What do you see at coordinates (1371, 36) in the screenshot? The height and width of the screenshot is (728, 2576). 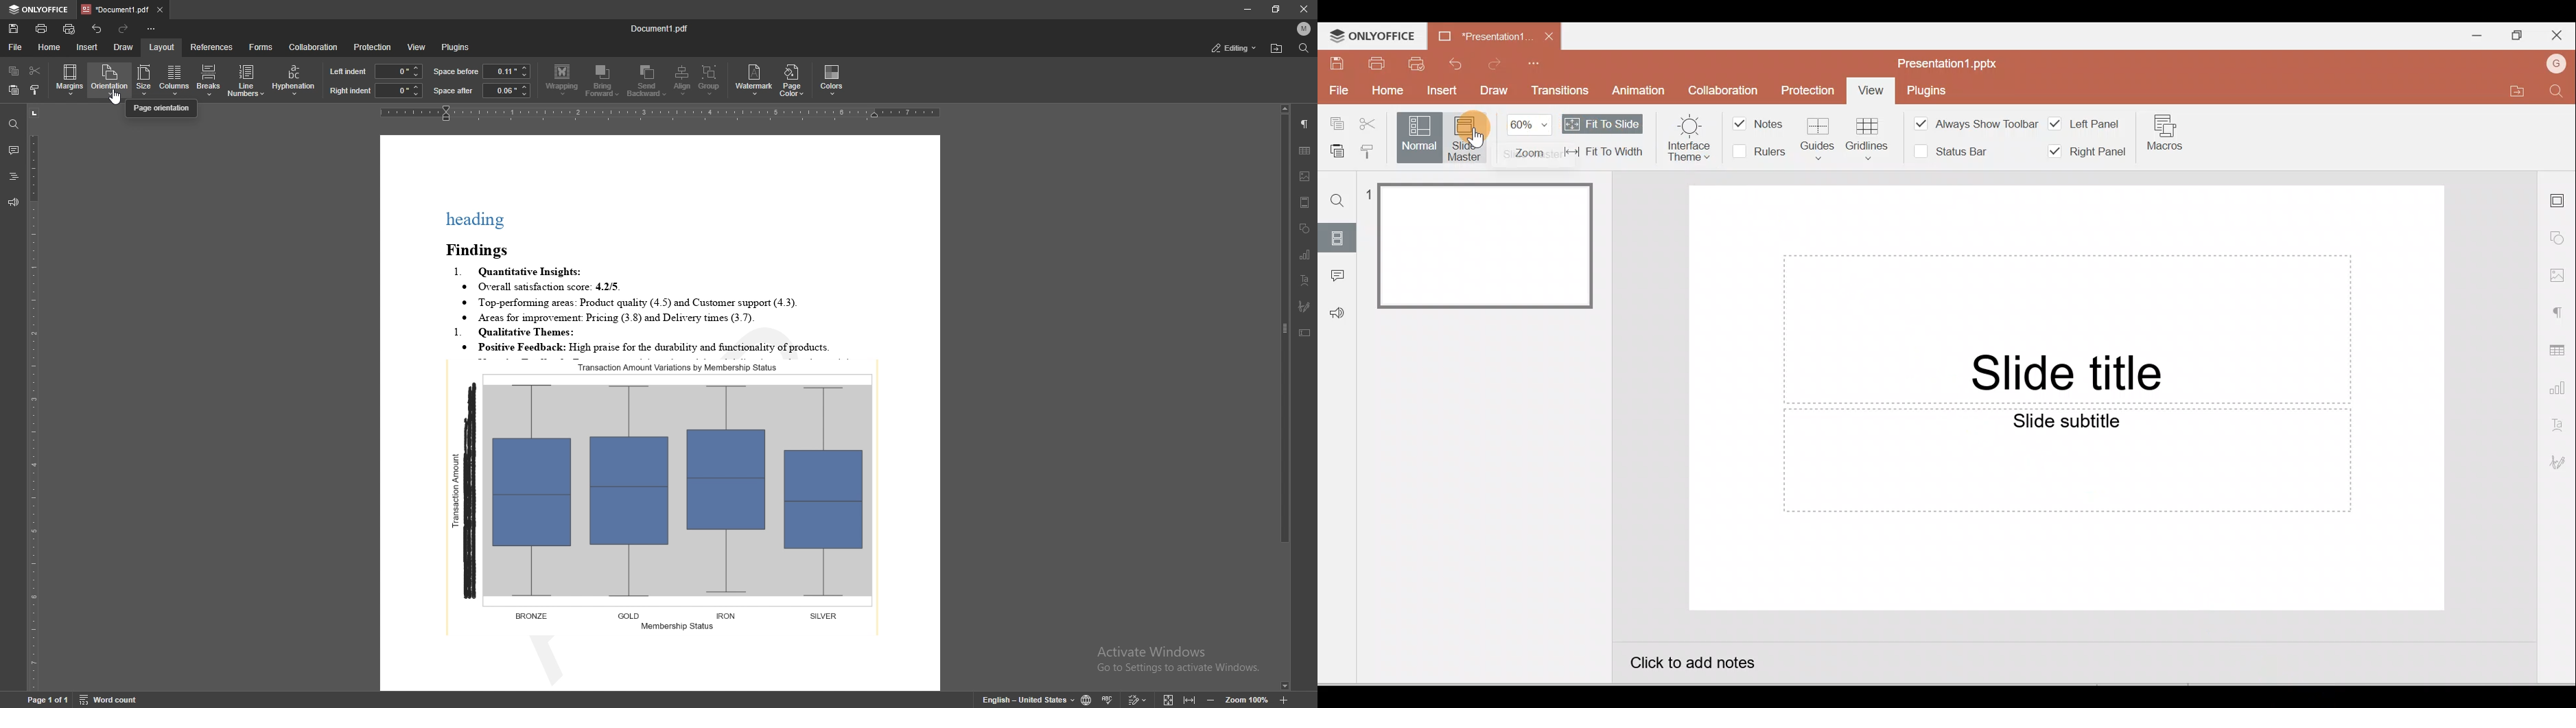 I see `ONLYOFFICE` at bounding box center [1371, 36].